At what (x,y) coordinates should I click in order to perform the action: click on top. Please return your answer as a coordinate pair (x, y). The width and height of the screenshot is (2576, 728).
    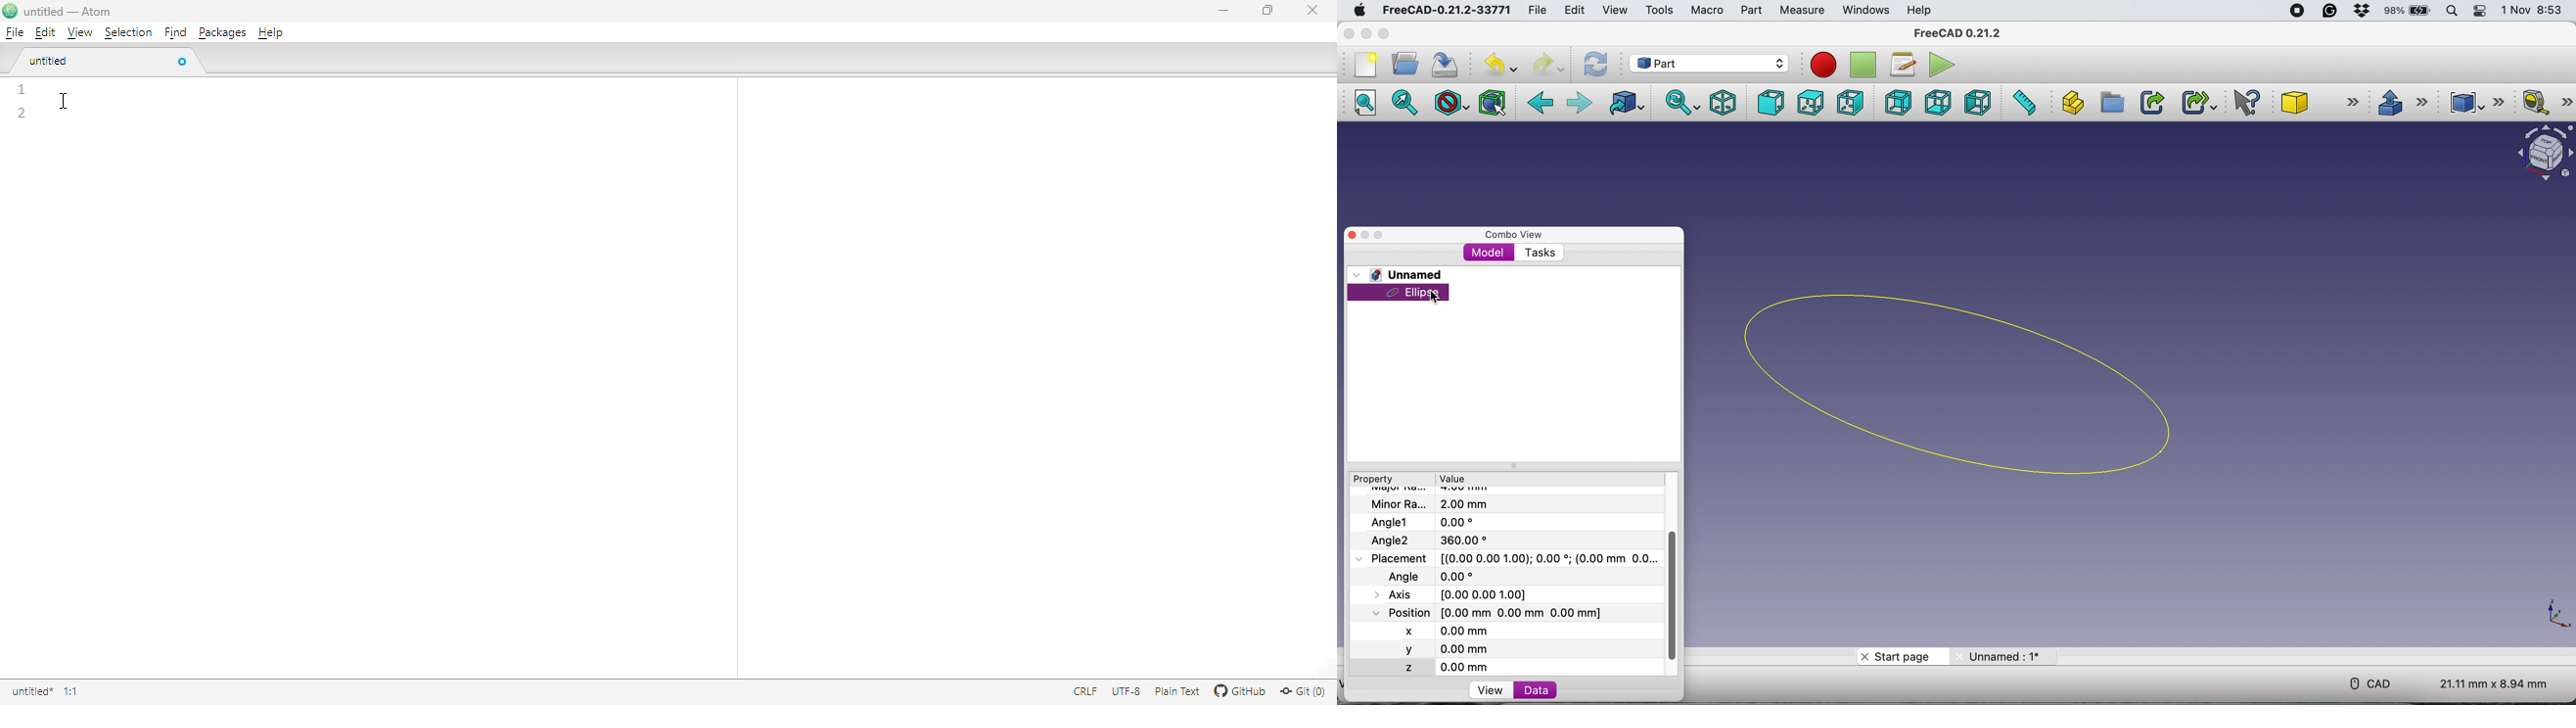
    Looking at the image, I should click on (1815, 103).